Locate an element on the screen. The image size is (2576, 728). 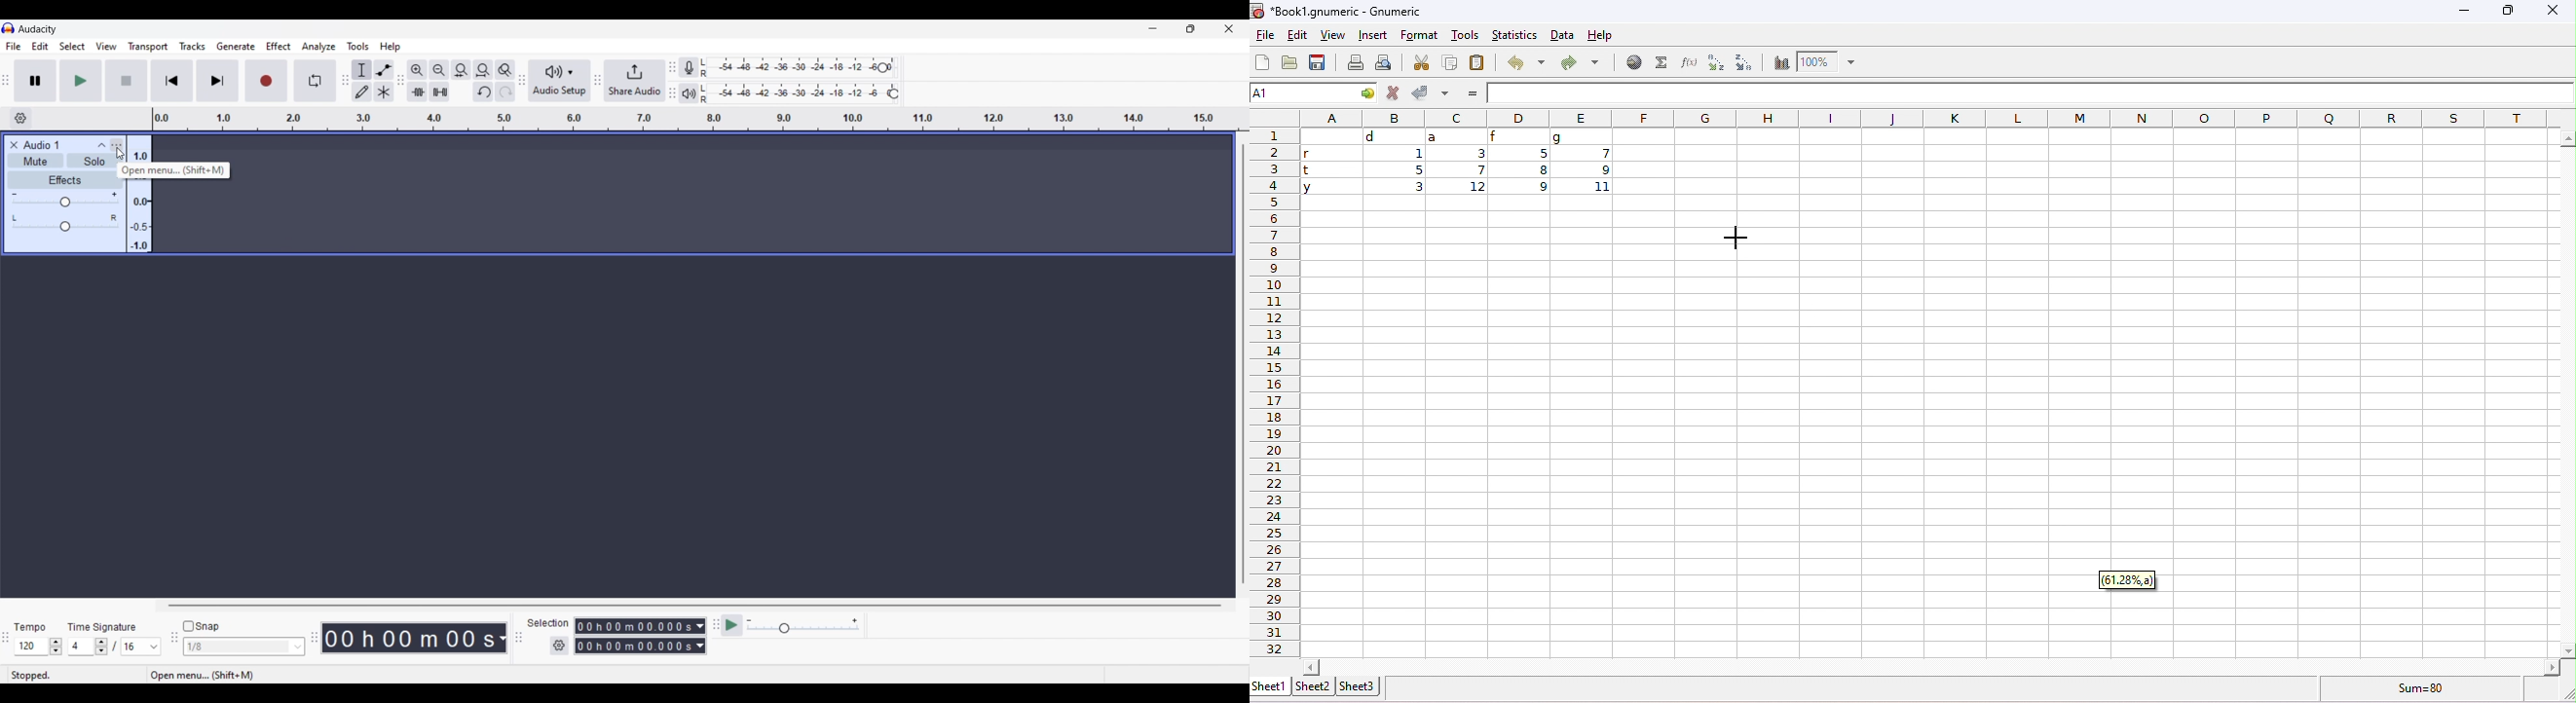
Decrease playback speed to minimum is located at coordinates (749, 621).